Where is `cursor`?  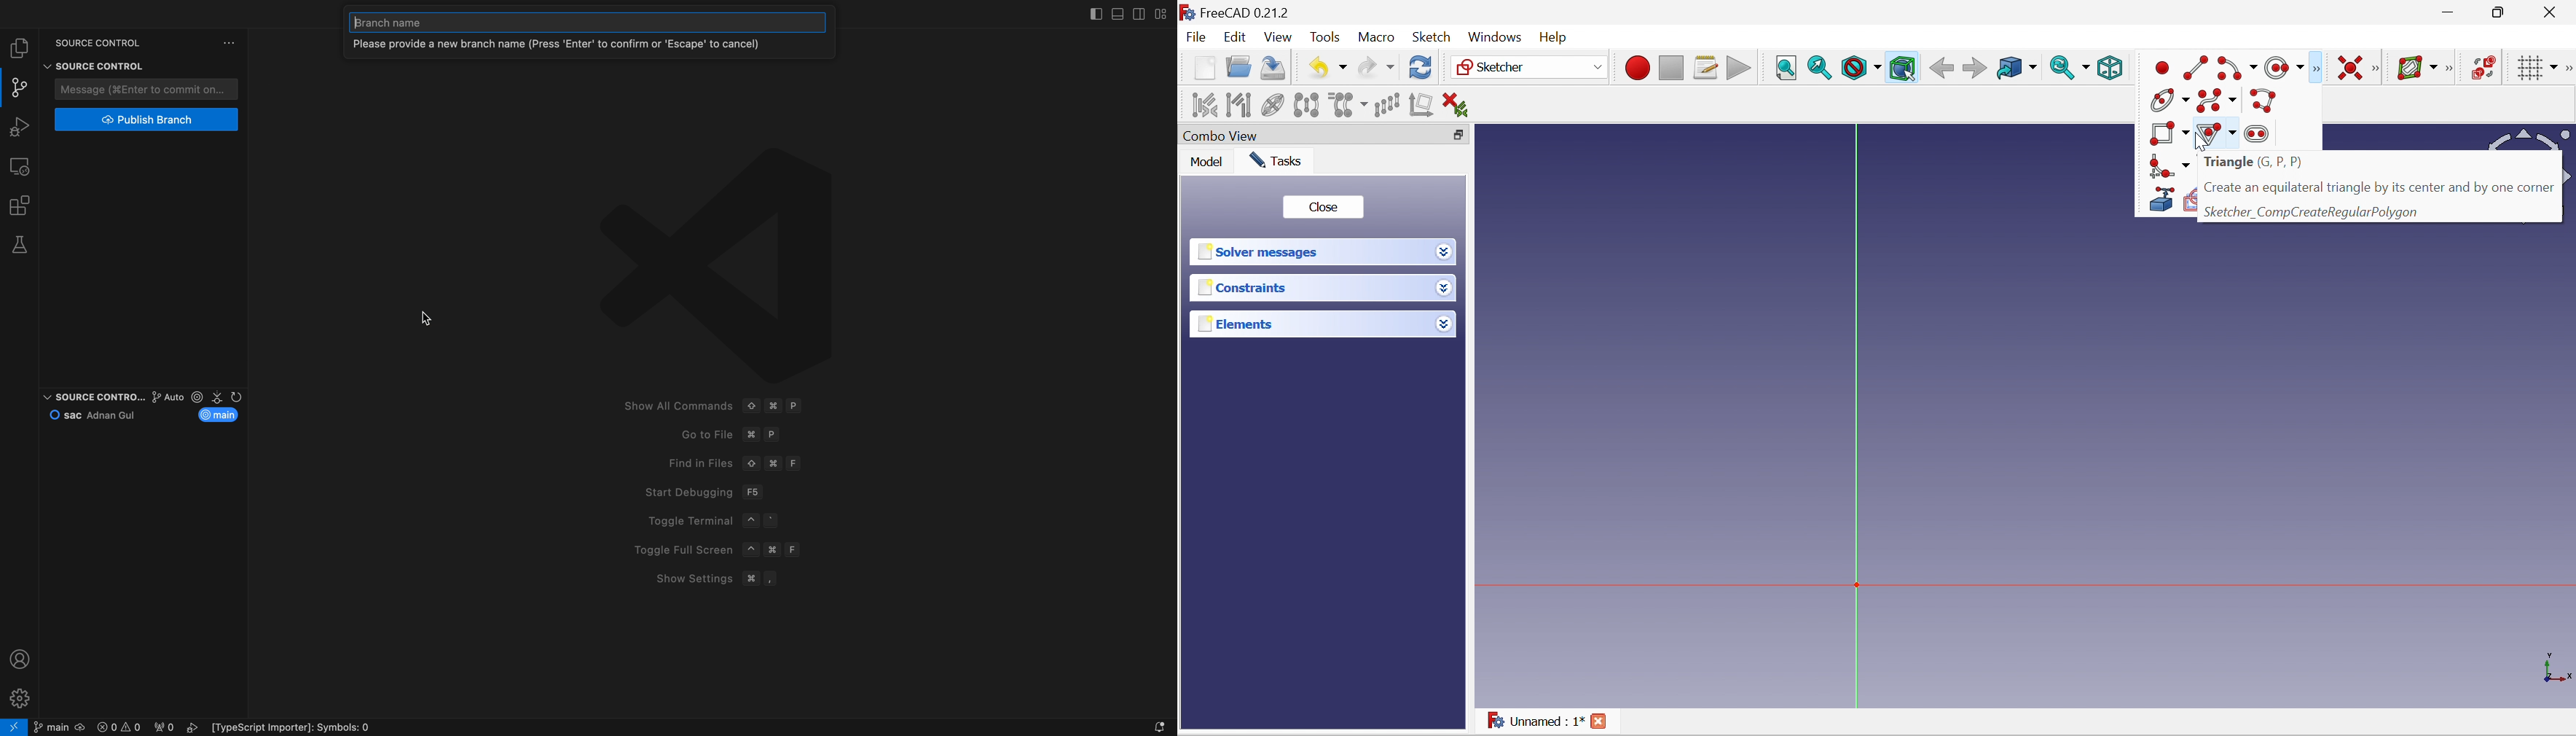
cursor is located at coordinates (425, 320).